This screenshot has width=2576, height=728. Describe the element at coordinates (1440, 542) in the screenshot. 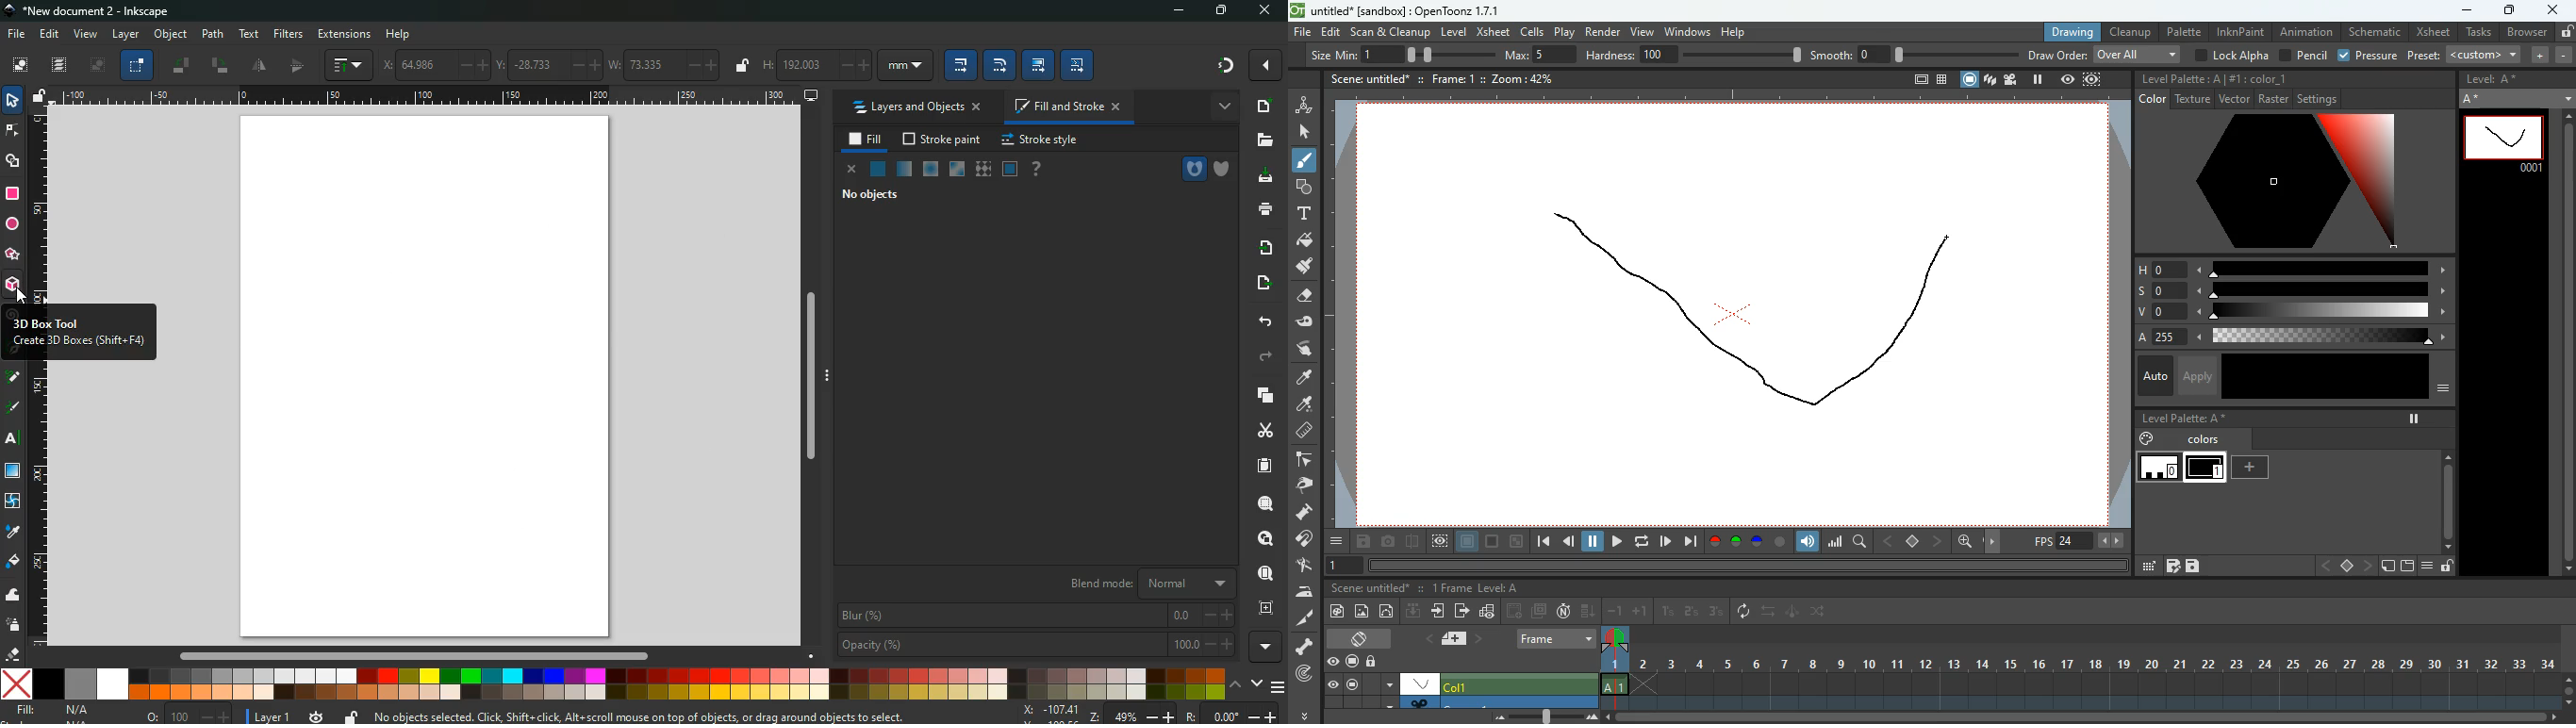

I see `frame` at that location.